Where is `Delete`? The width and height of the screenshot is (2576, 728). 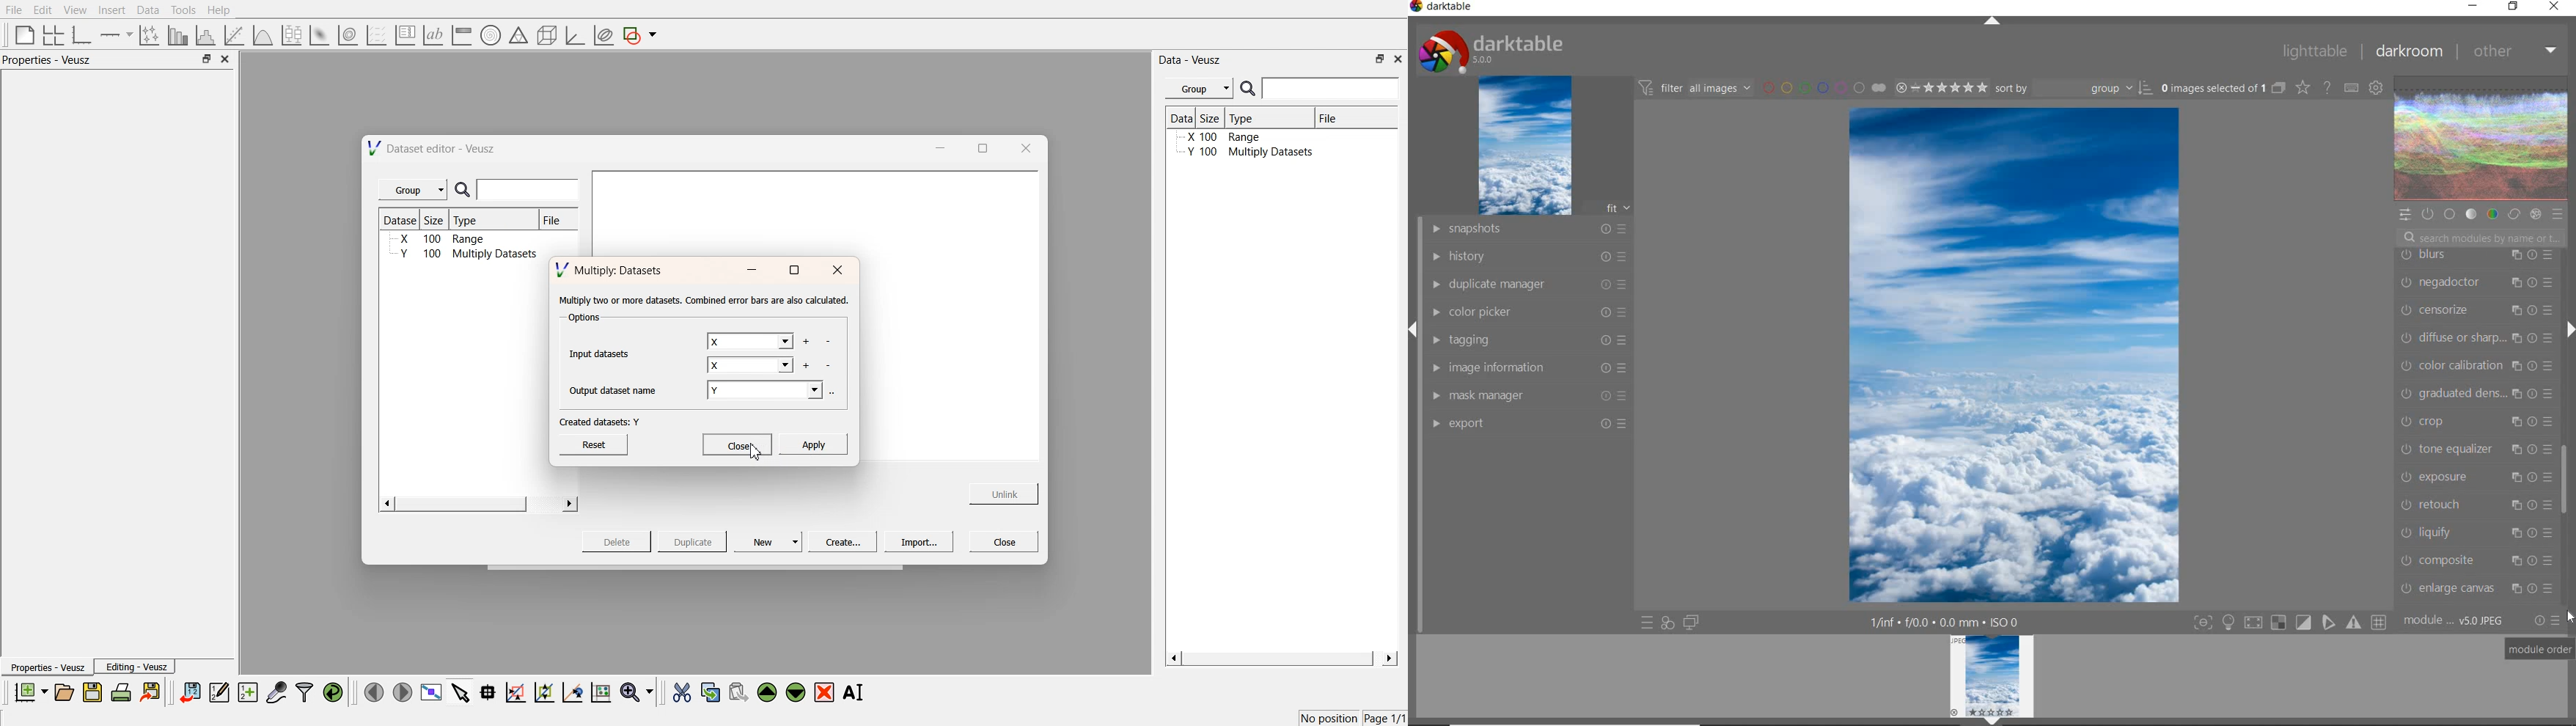 Delete is located at coordinates (618, 540).